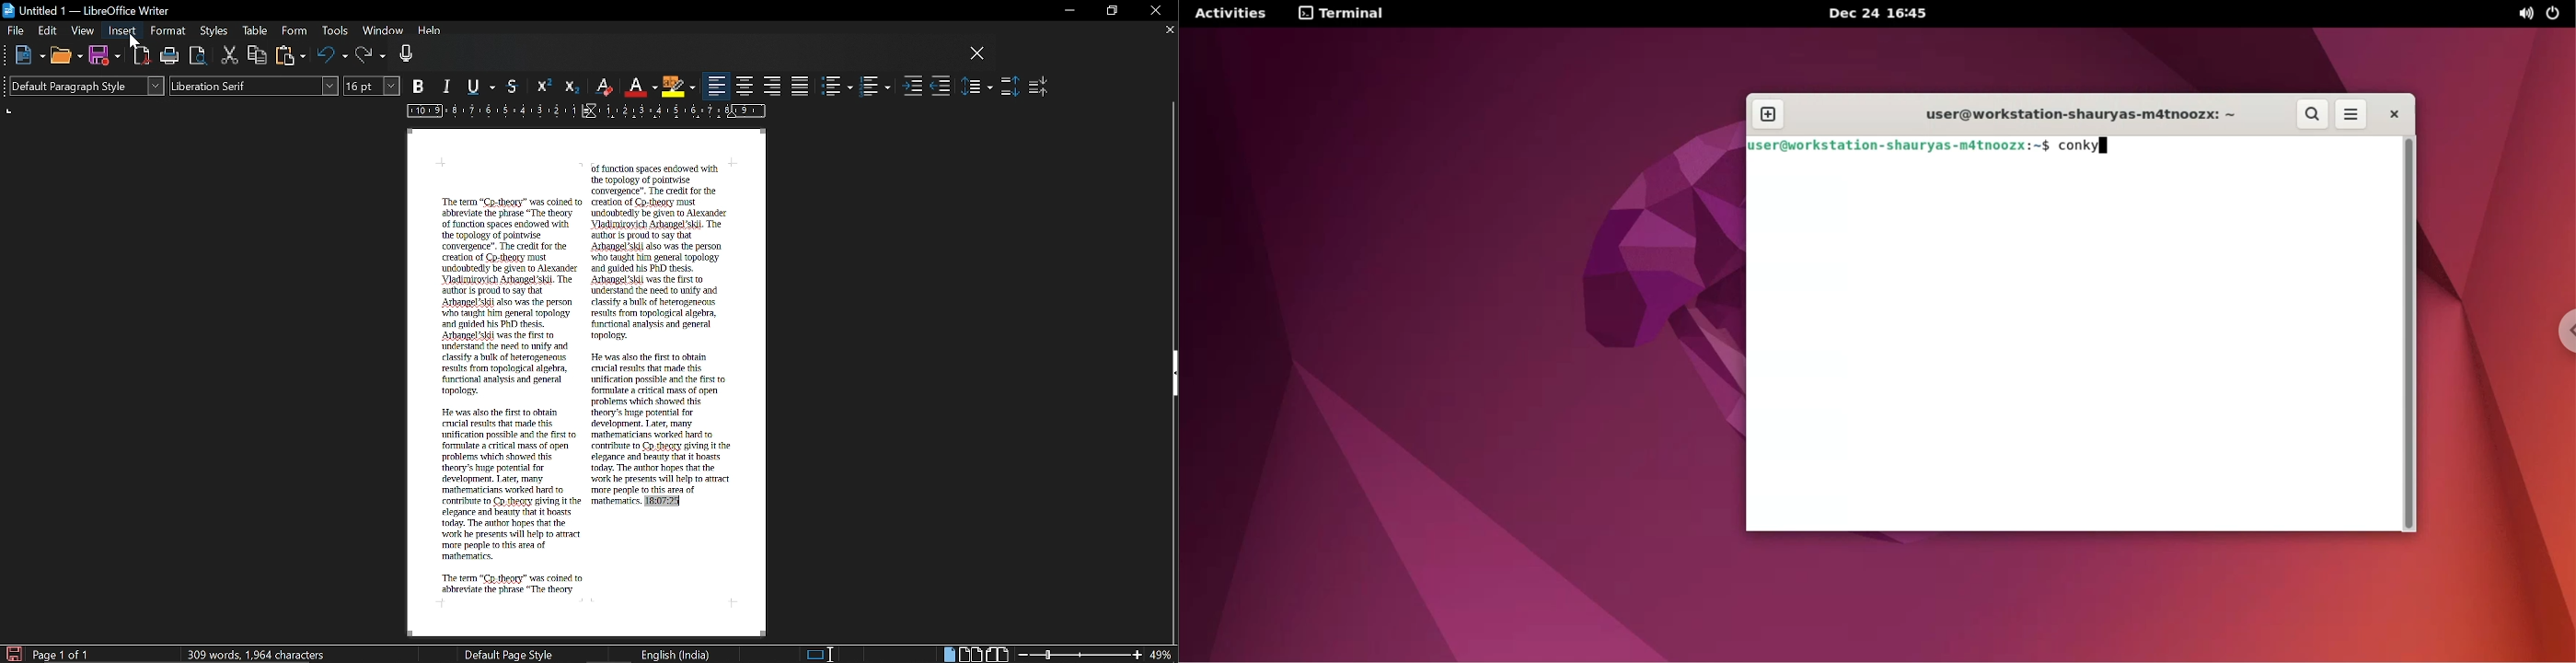 This screenshot has width=2576, height=672. Describe the element at coordinates (230, 56) in the screenshot. I see `Cut` at that location.